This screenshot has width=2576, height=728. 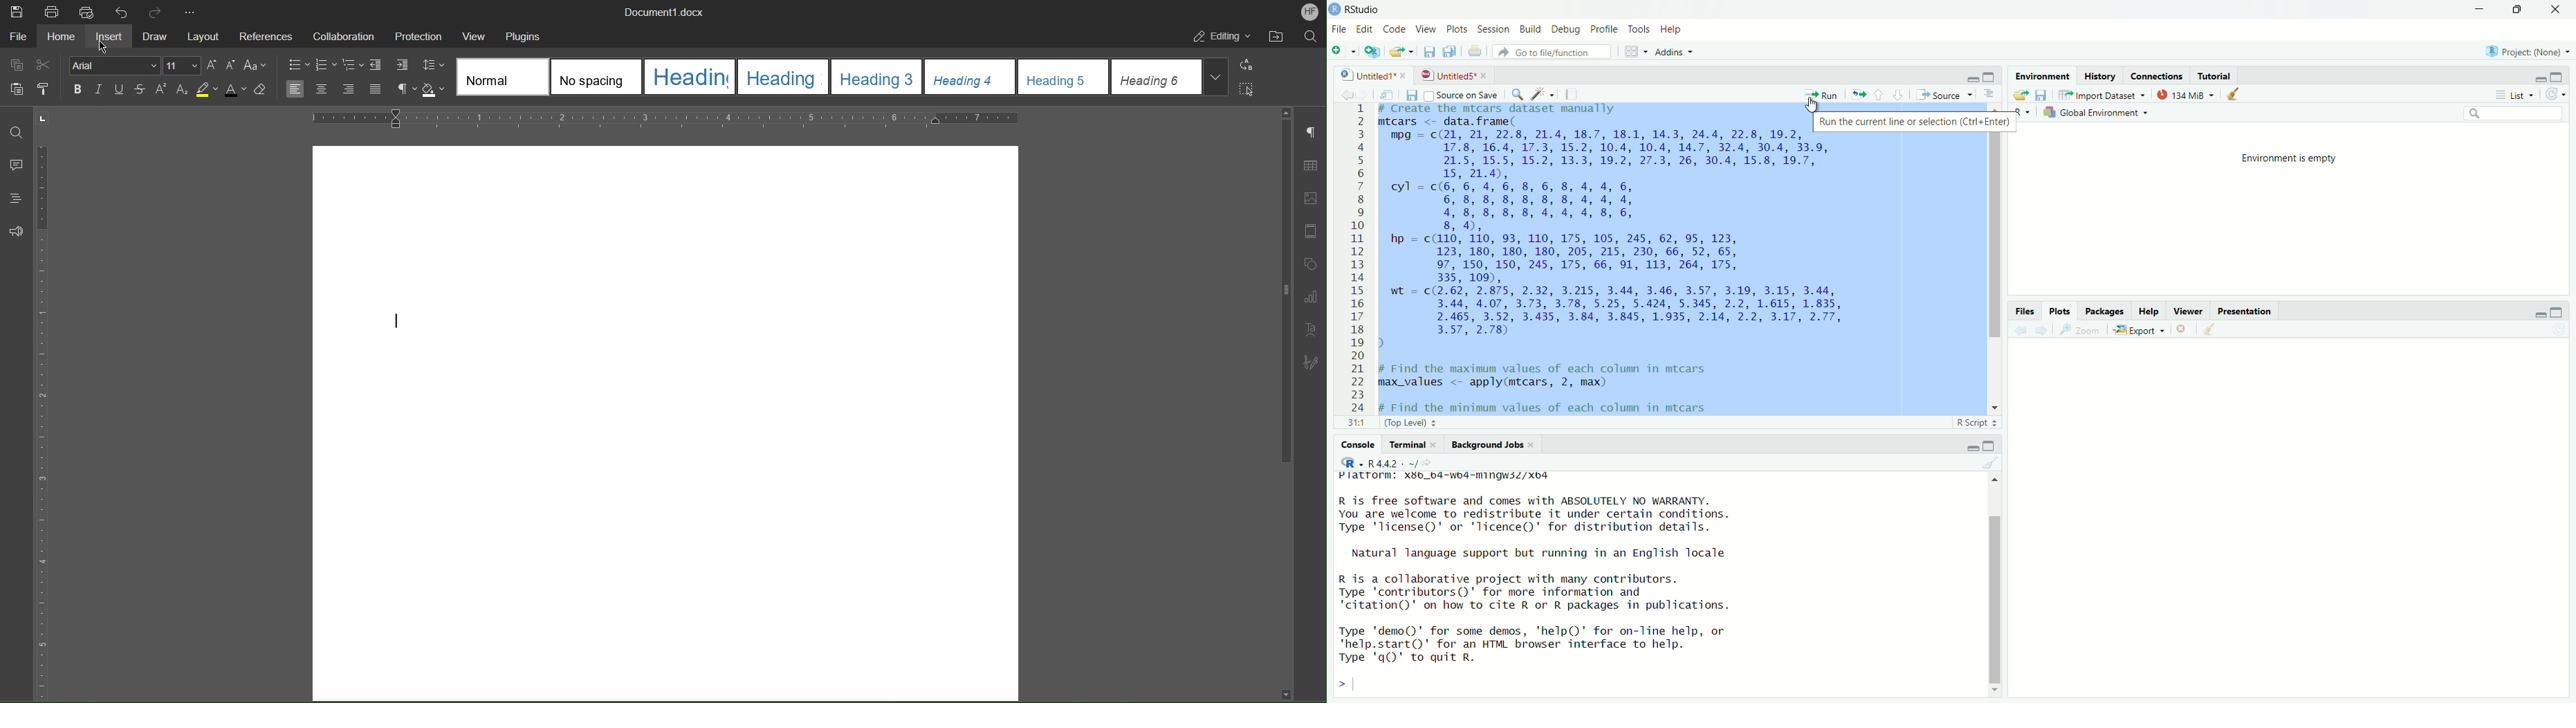 I want to click on clear, so click(x=2238, y=97).